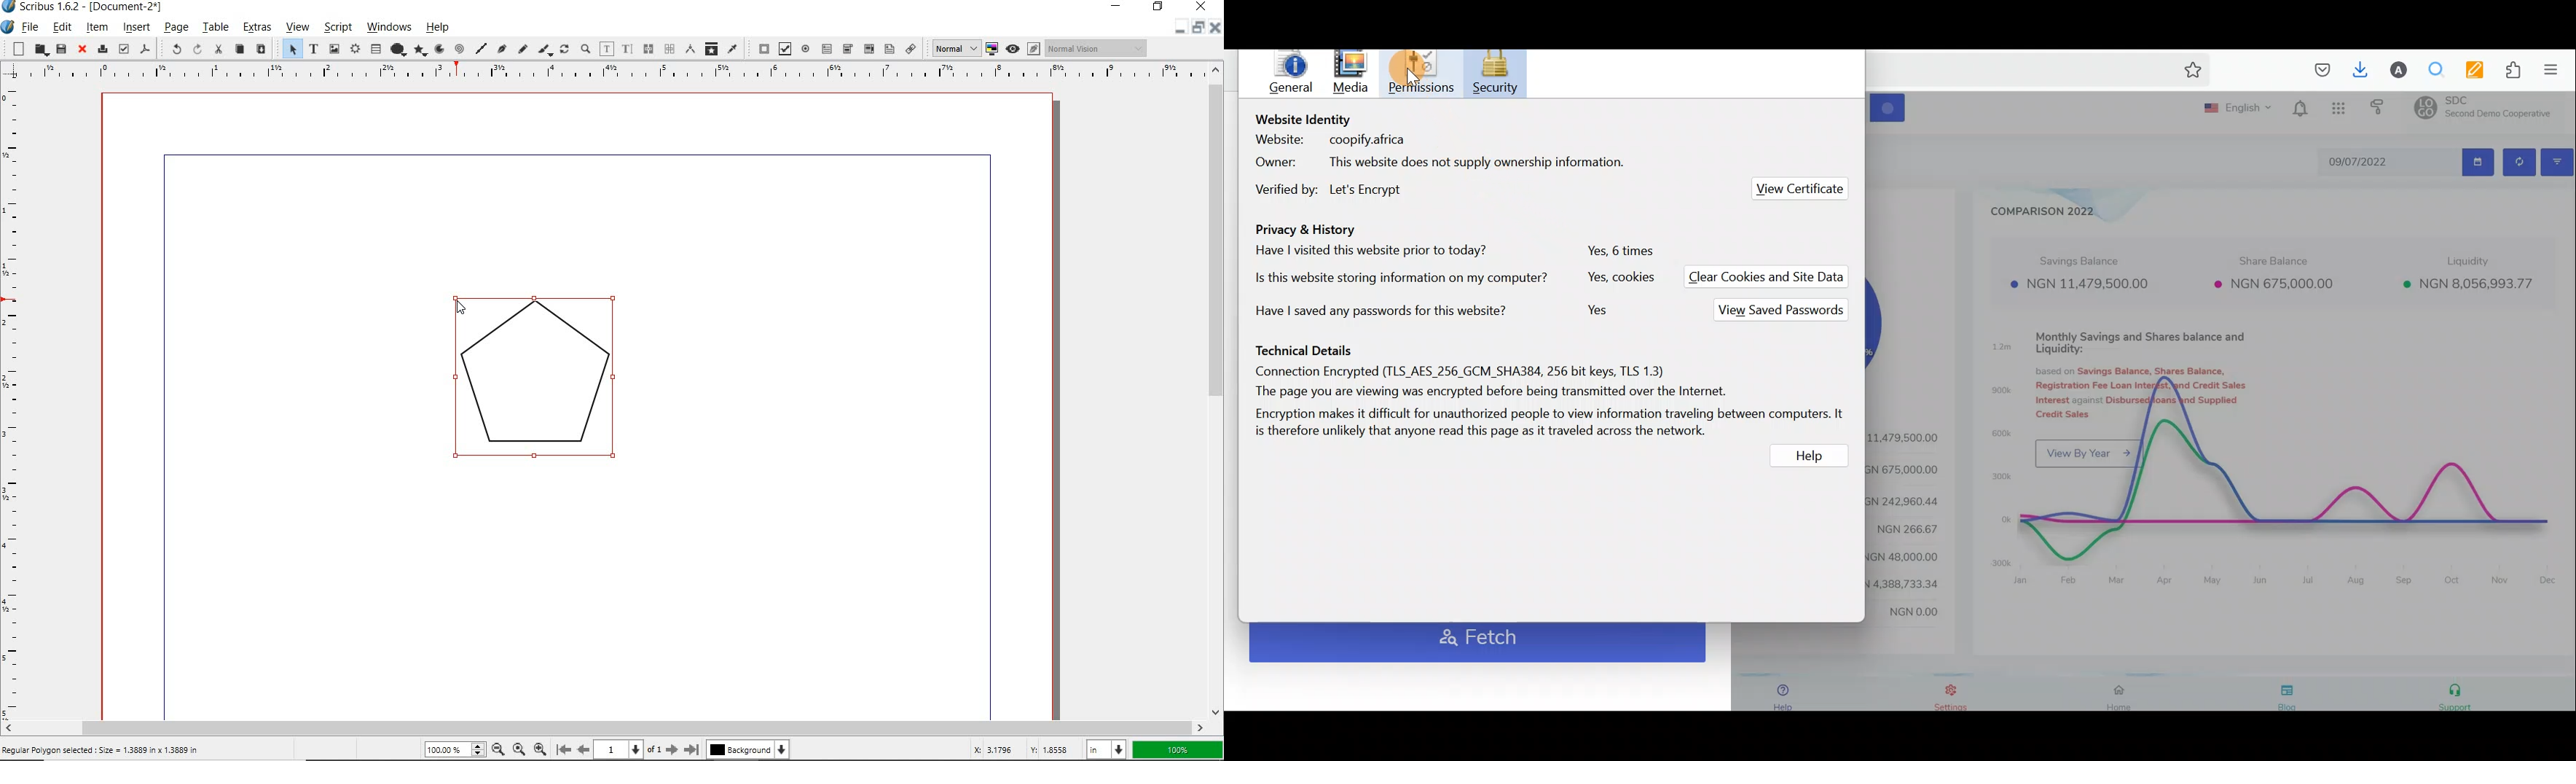 The image size is (2576, 784). What do you see at coordinates (197, 50) in the screenshot?
I see `redo` at bounding box center [197, 50].